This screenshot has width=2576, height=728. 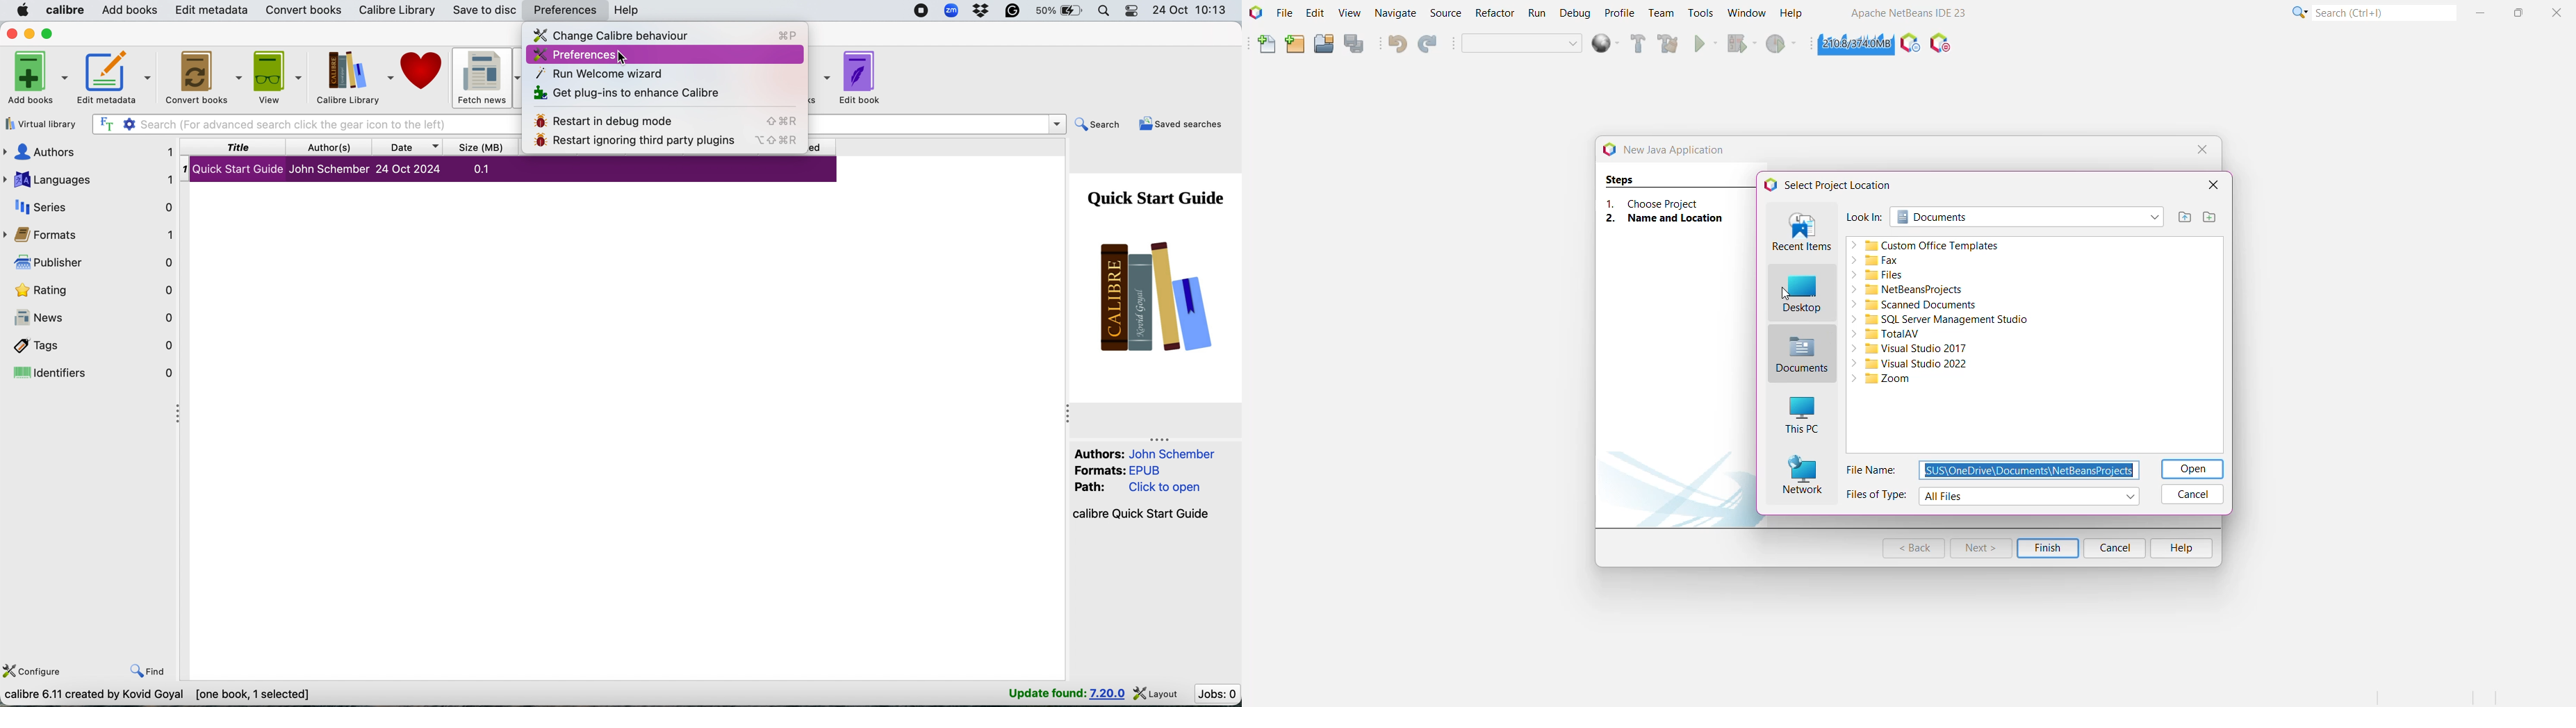 I want to click on dropbox, so click(x=980, y=11).